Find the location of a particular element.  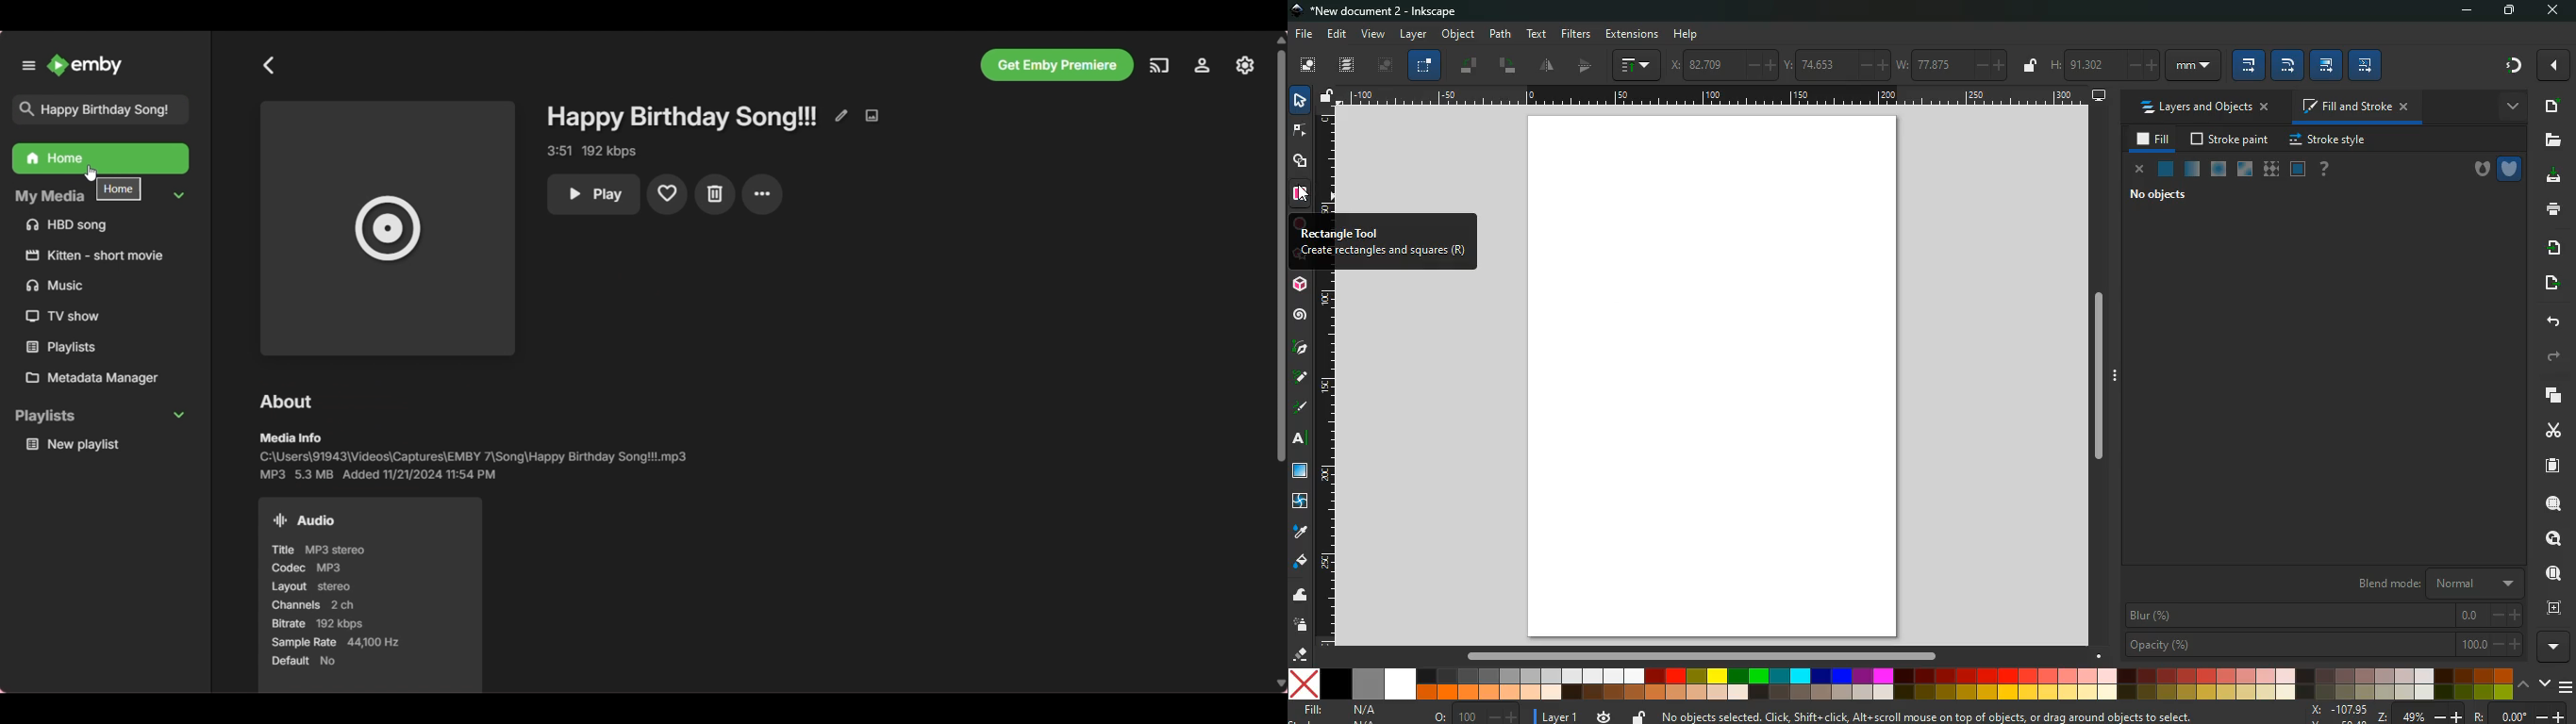

TV show is located at coordinates (64, 317).